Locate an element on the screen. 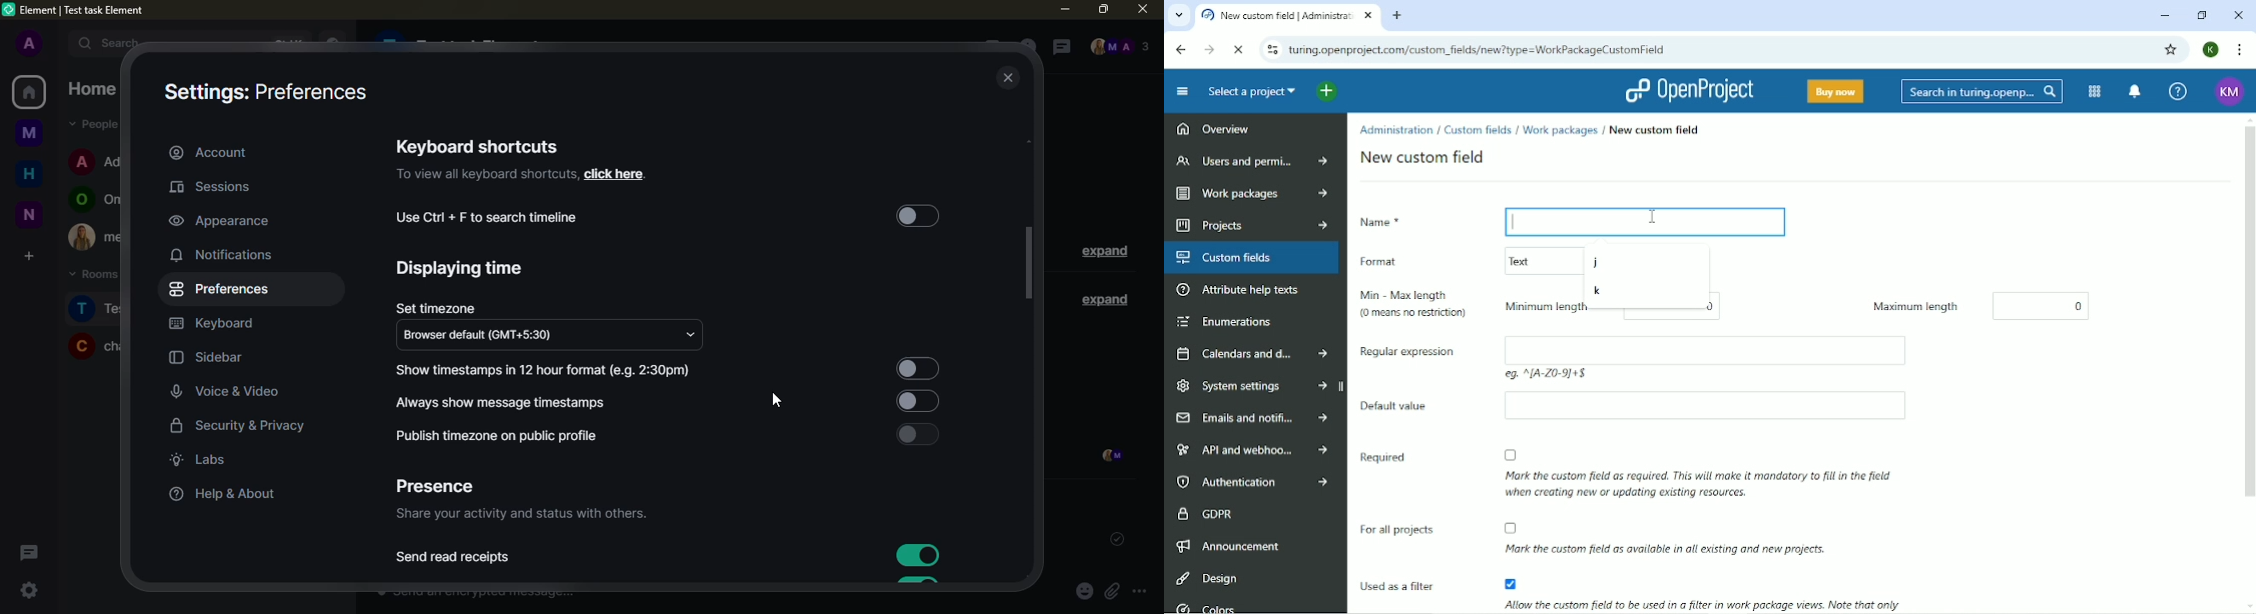 This screenshot has height=616, width=2268. Minimize is located at coordinates (2165, 16).